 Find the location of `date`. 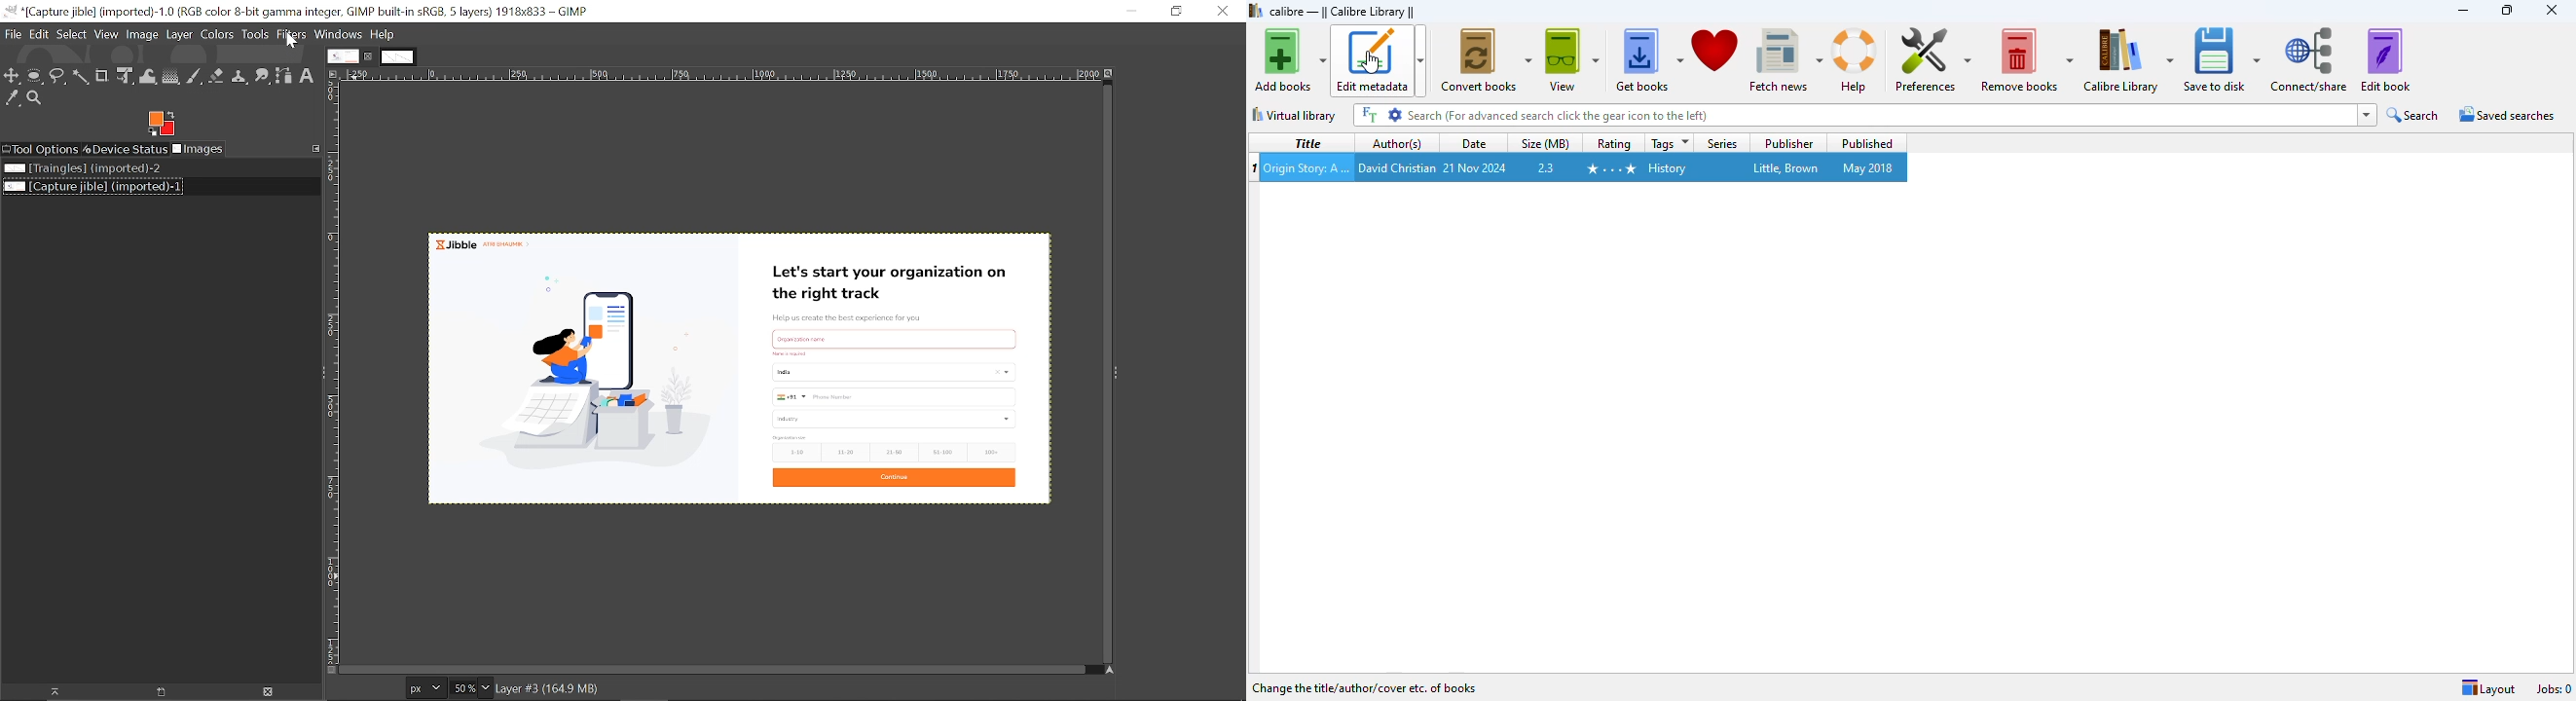

date is located at coordinates (1473, 142).